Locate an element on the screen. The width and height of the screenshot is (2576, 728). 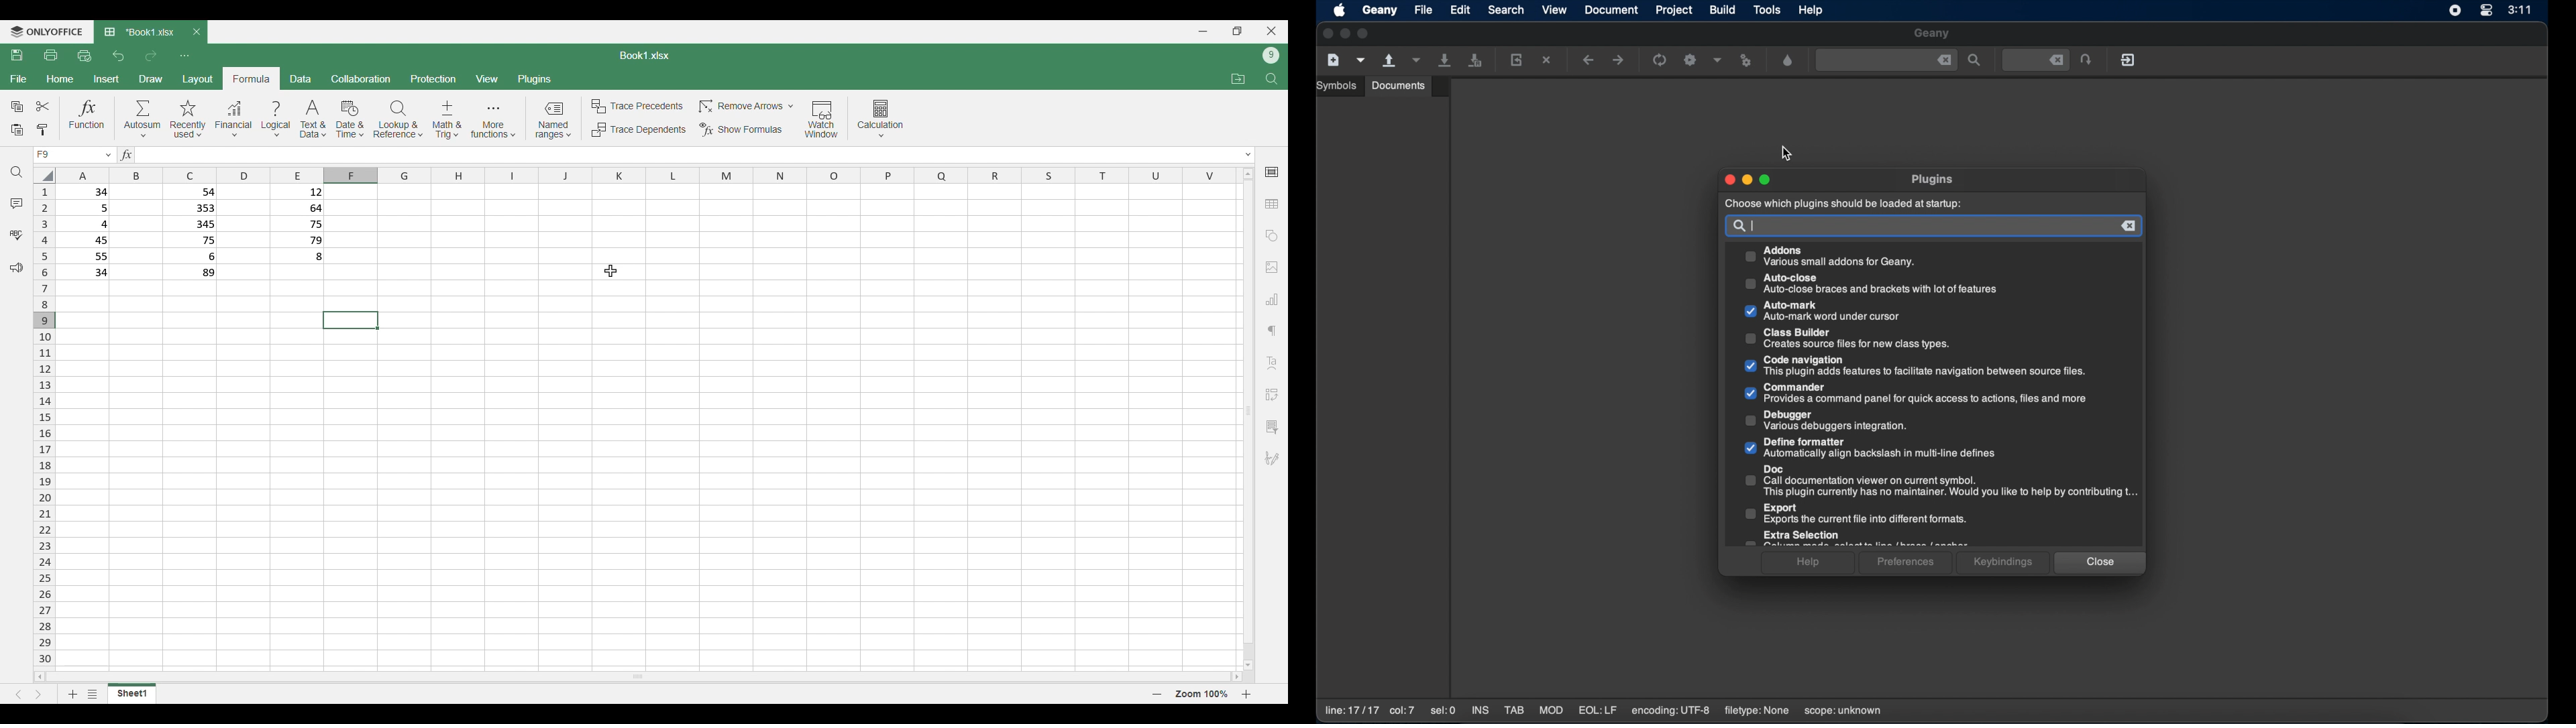
Logical is located at coordinates (276, 119).